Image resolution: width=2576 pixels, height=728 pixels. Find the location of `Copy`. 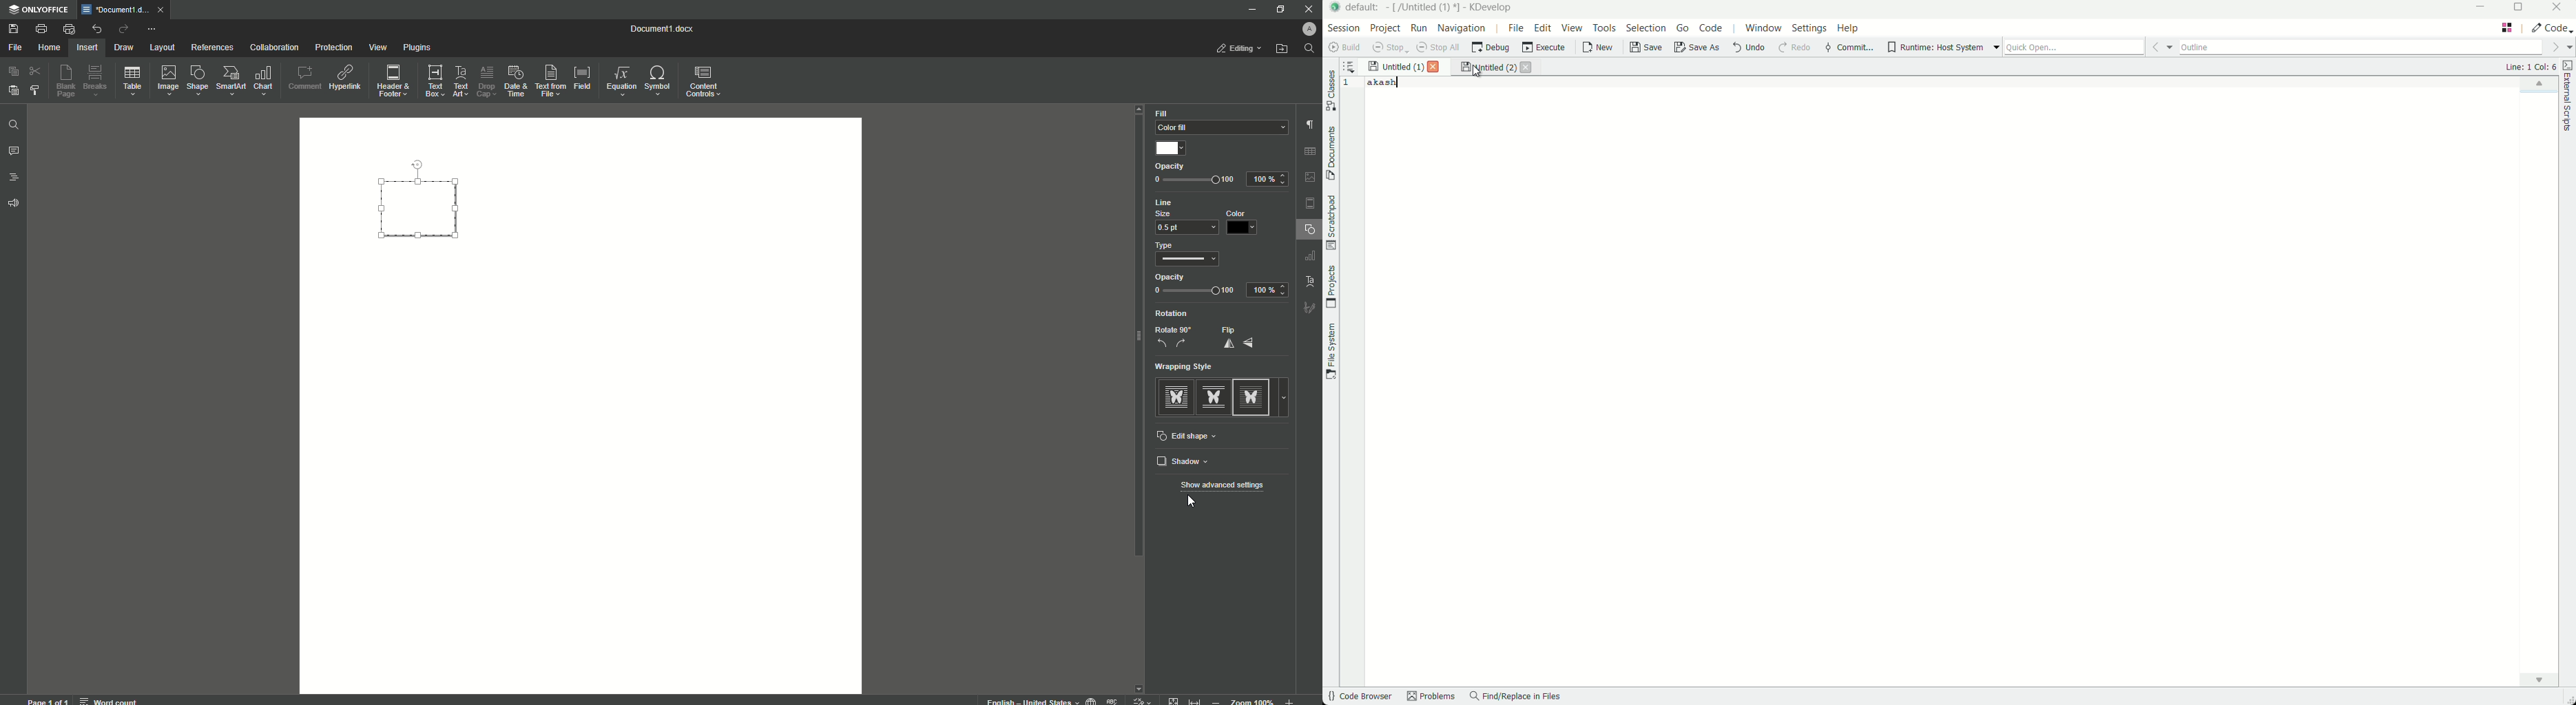

Copy is located at coordinates (14, 72).